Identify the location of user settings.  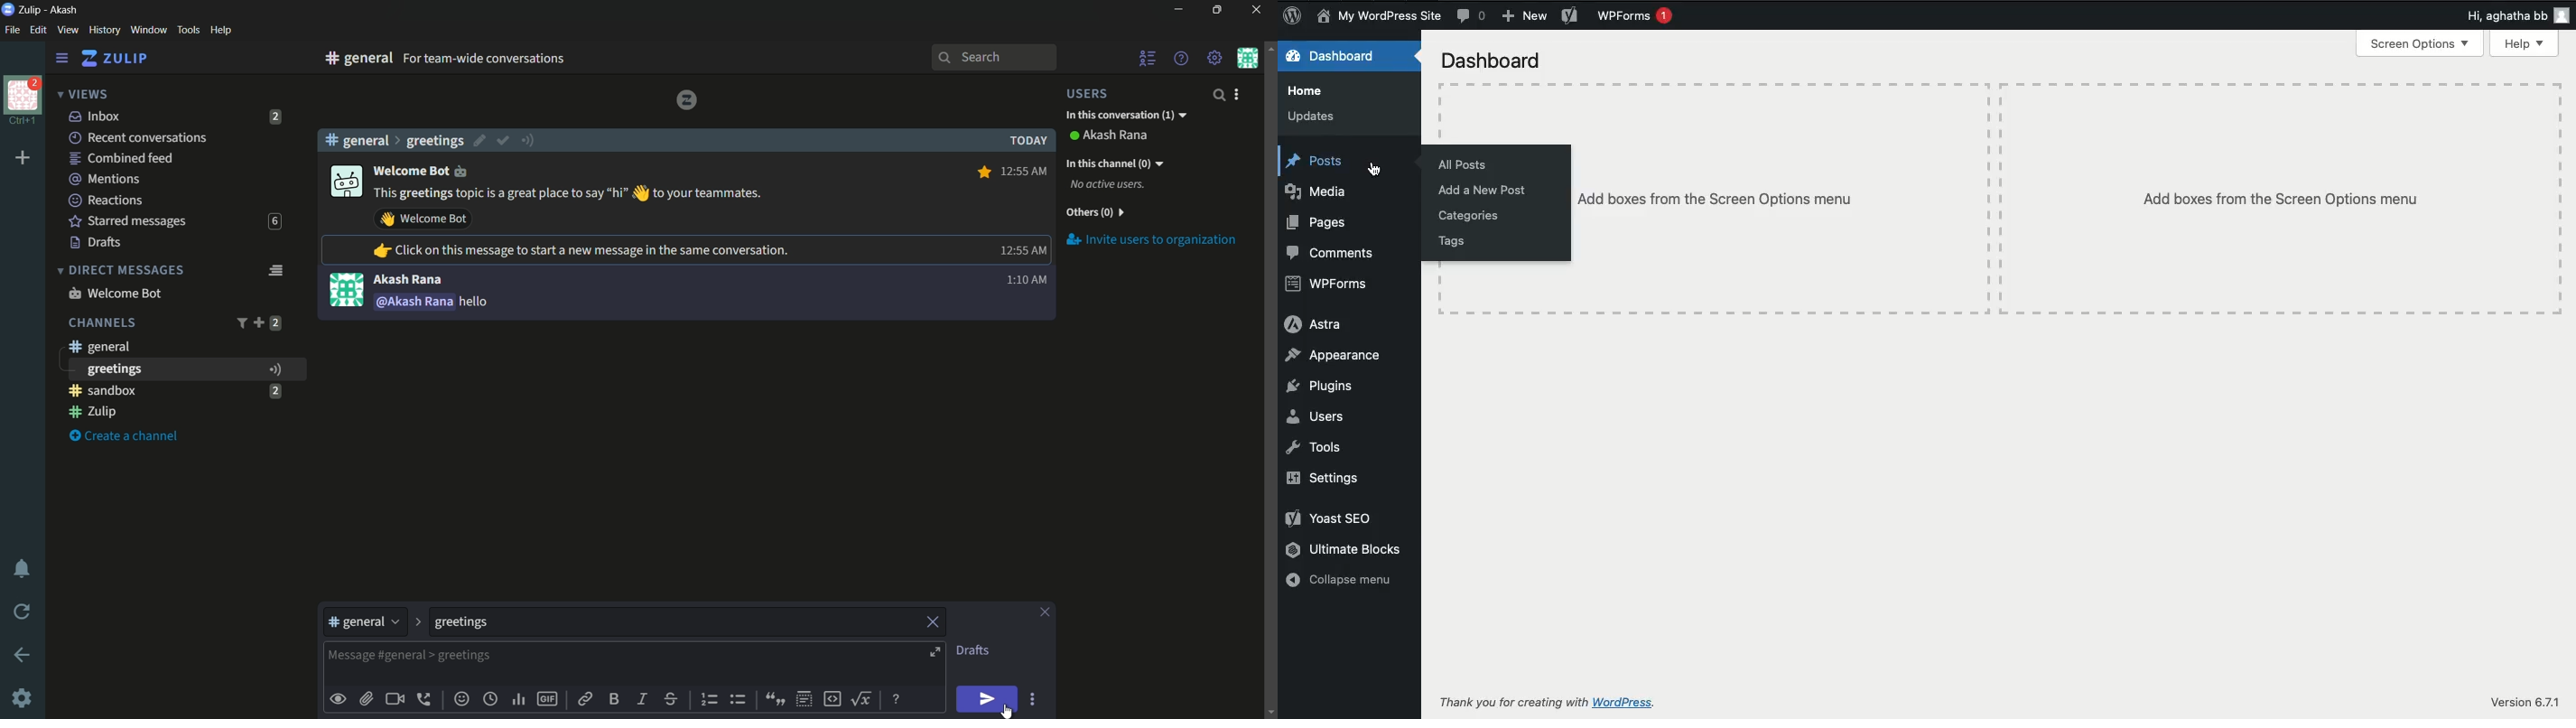
(1239, 94).